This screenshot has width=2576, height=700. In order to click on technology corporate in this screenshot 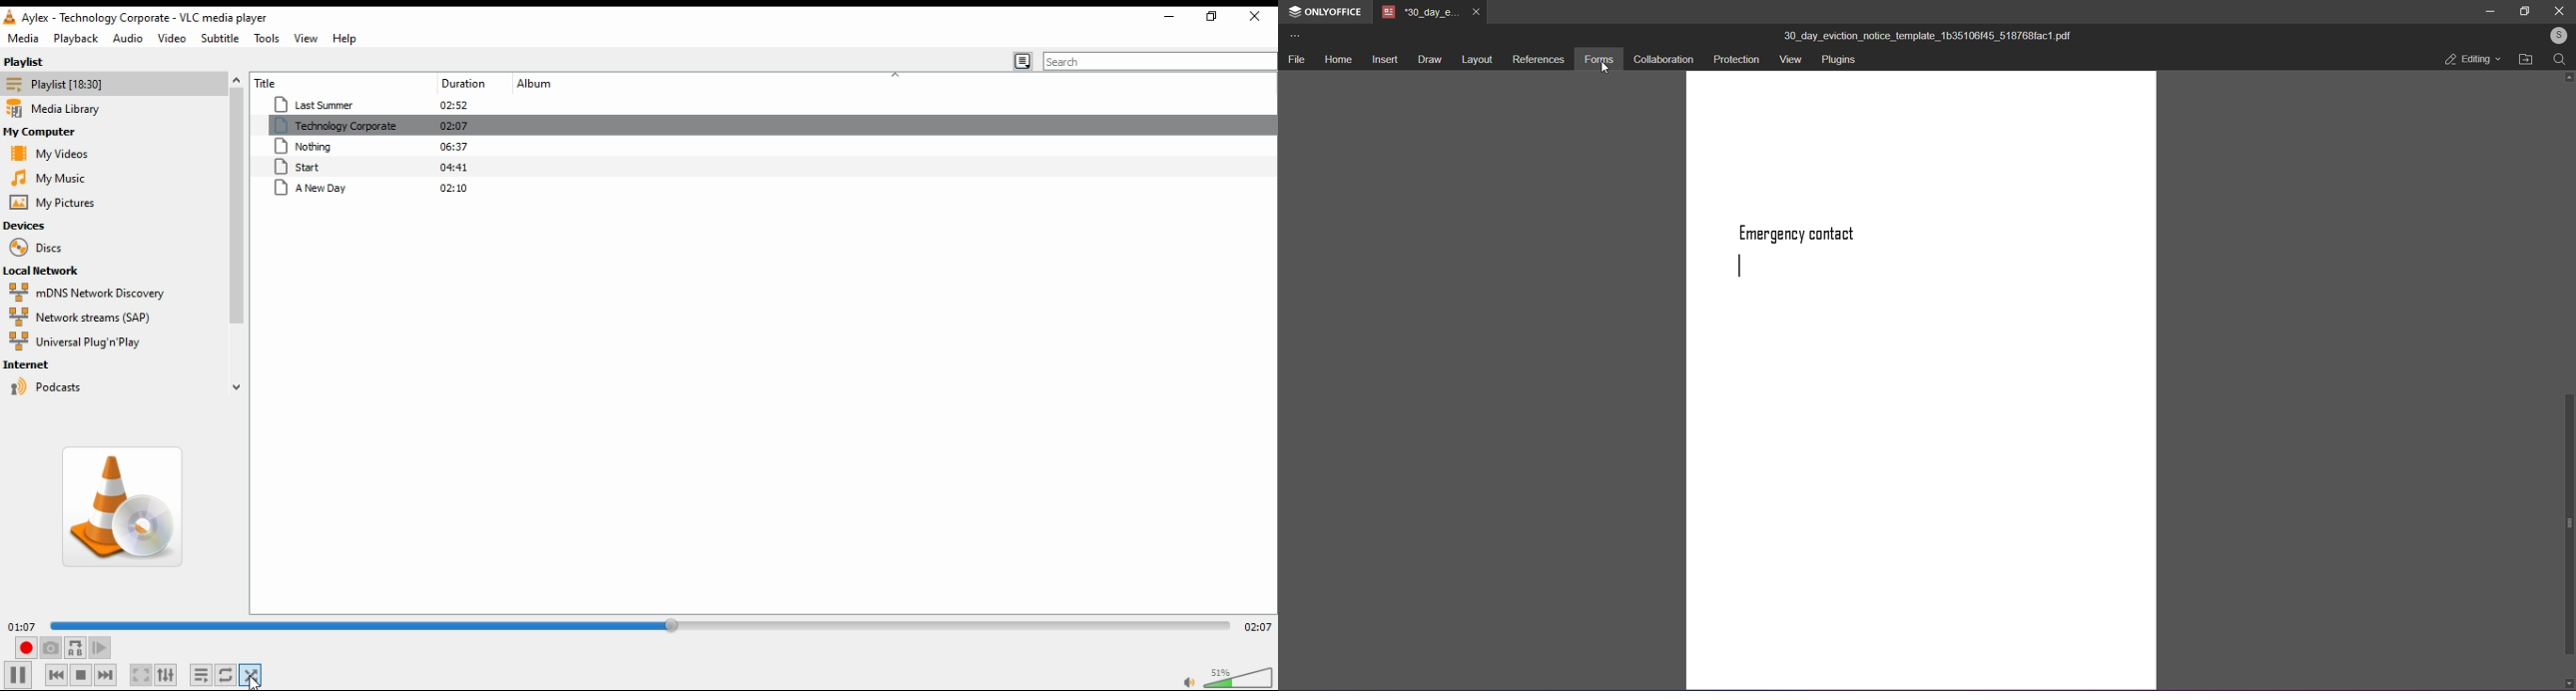, I will do `click(389, 125)`.